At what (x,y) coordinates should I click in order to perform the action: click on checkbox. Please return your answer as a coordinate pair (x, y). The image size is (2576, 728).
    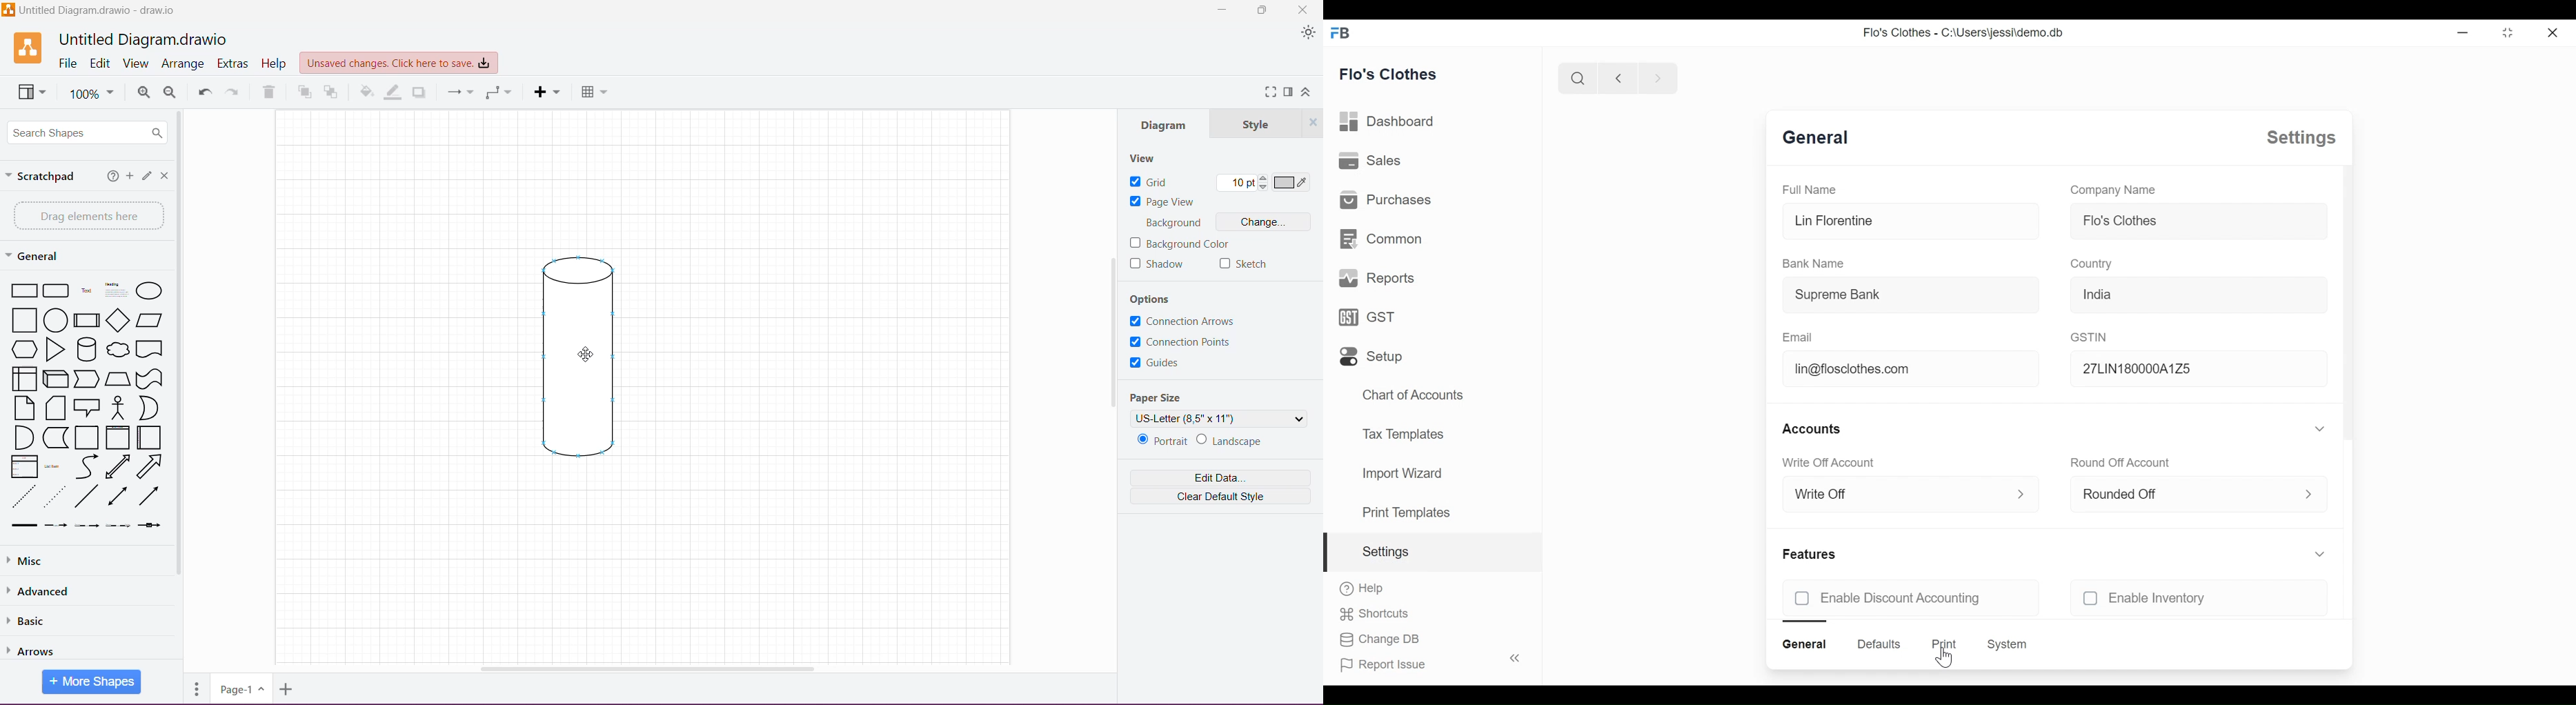
    Looking at the image, I should click on (2091, 598).